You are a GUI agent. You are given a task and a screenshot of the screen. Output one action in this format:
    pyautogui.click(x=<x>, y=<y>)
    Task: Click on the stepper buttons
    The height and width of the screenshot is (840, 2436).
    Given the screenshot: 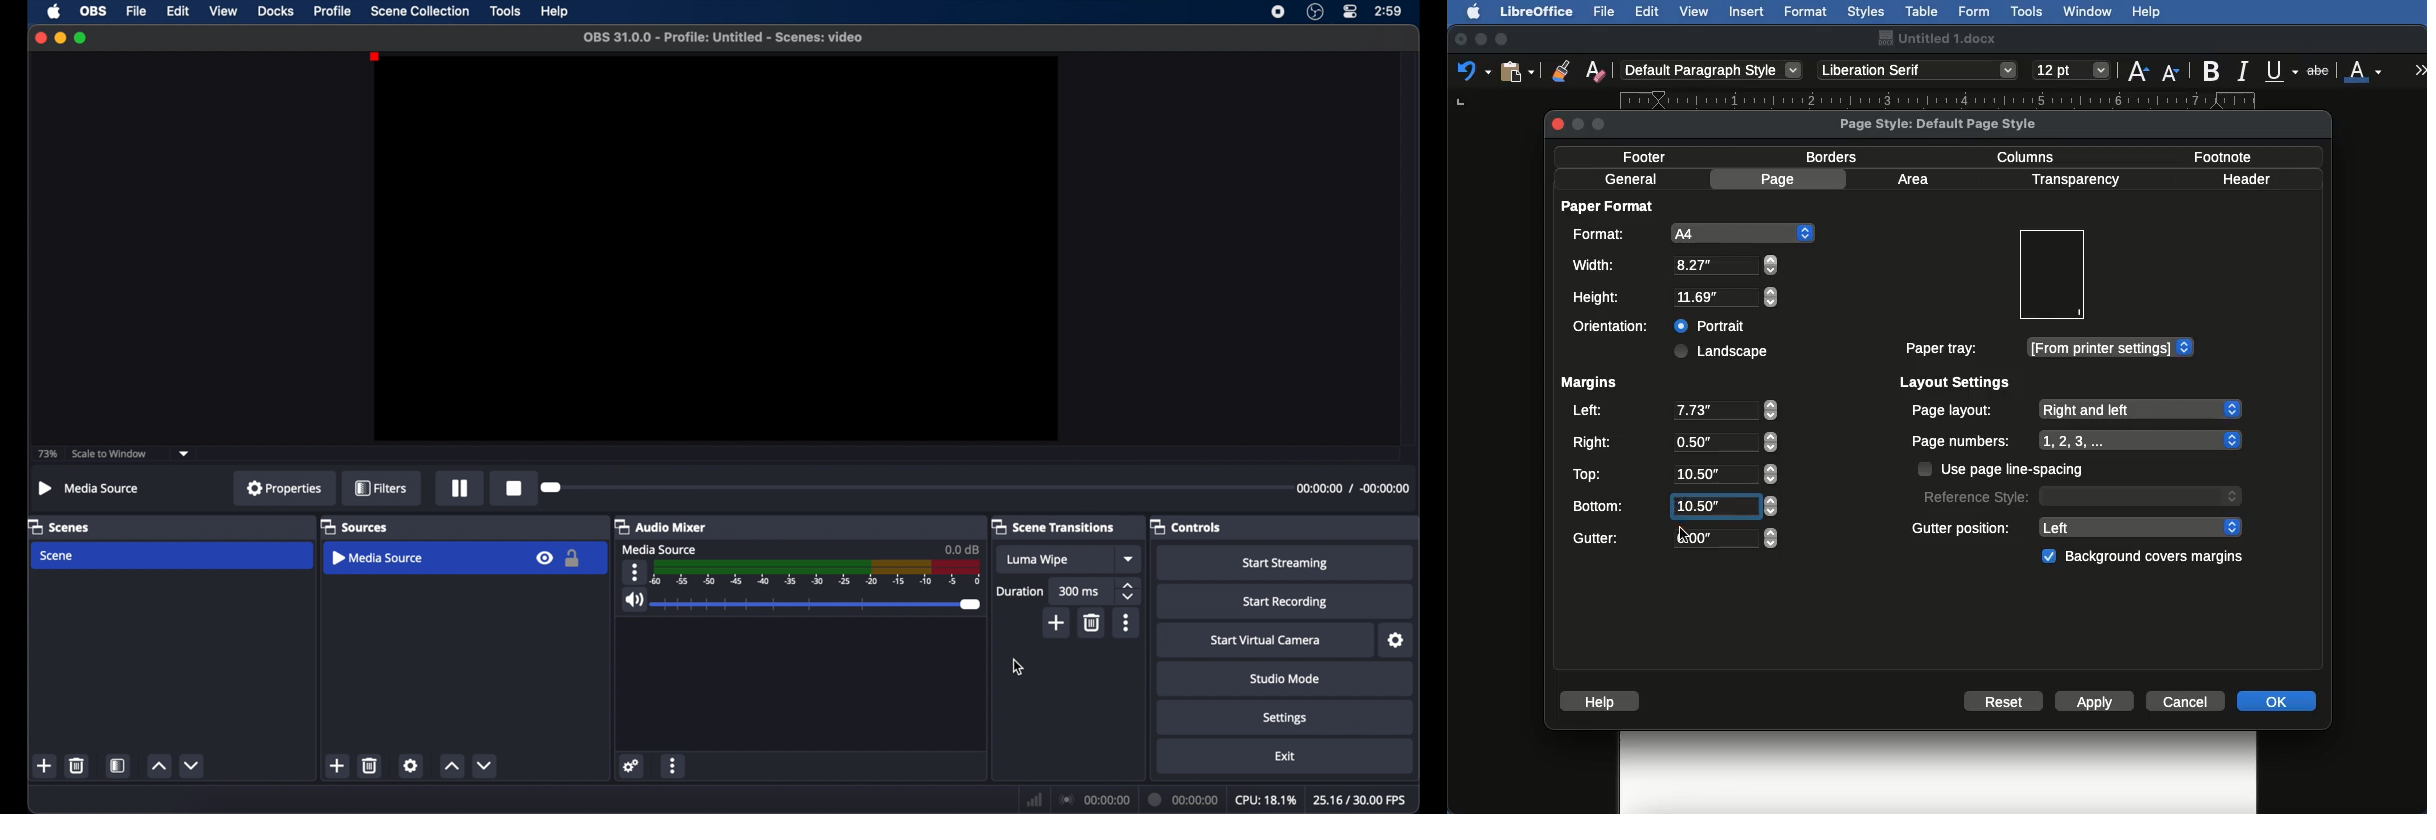 What is the action you would take?
    pyautogui.click(x=1129, y=591)
    